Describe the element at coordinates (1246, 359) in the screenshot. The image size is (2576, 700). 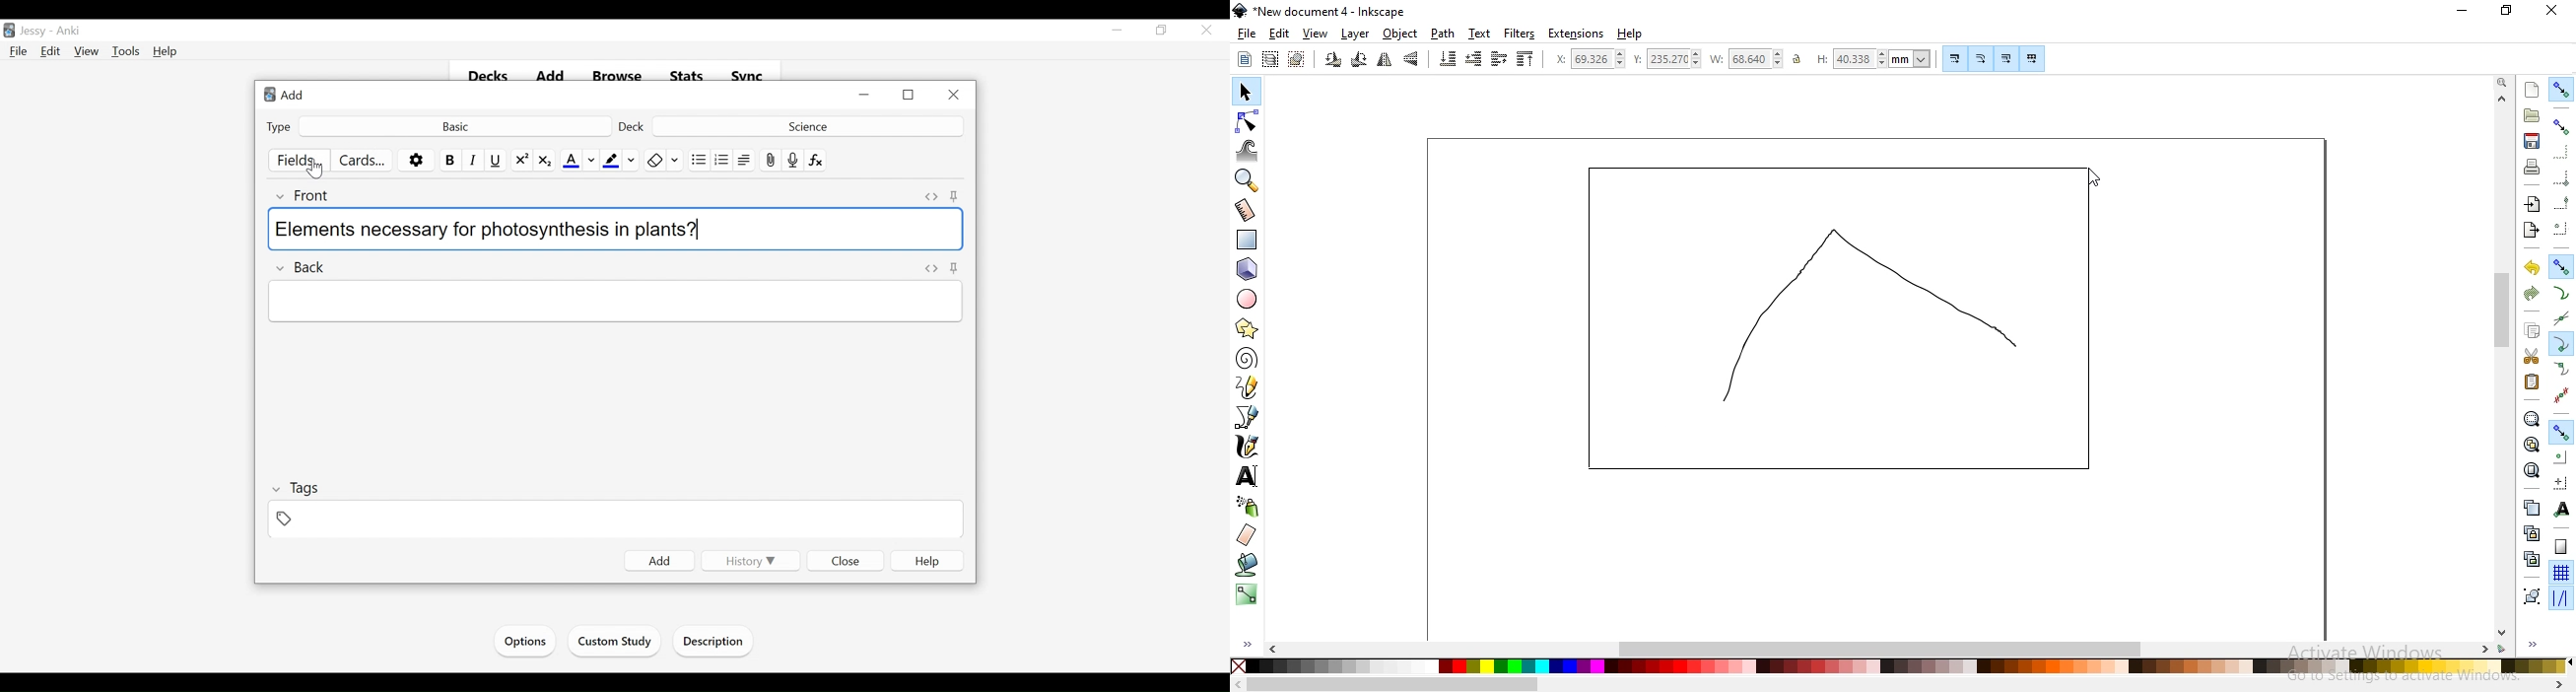
I see `create spirals` at that location.